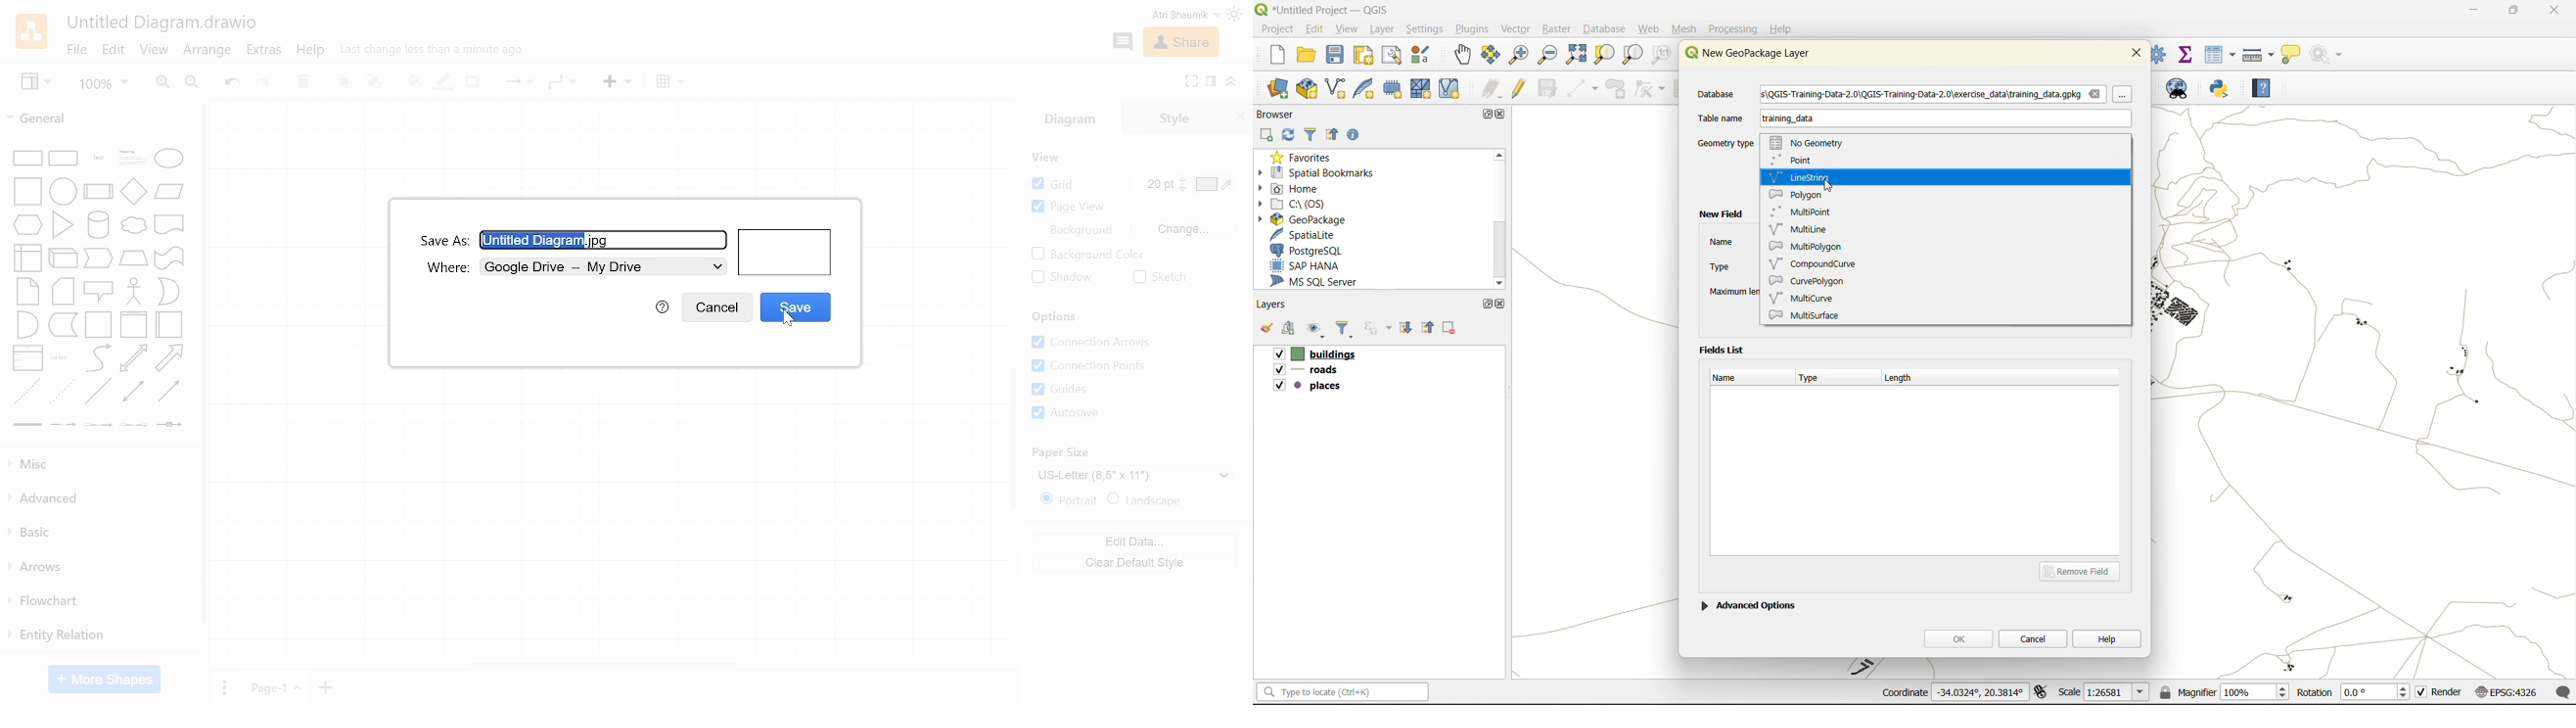 Image resolution: width=2576 pixels, height=728 pixels. I want to click on sap hana, so click(1318, 266).